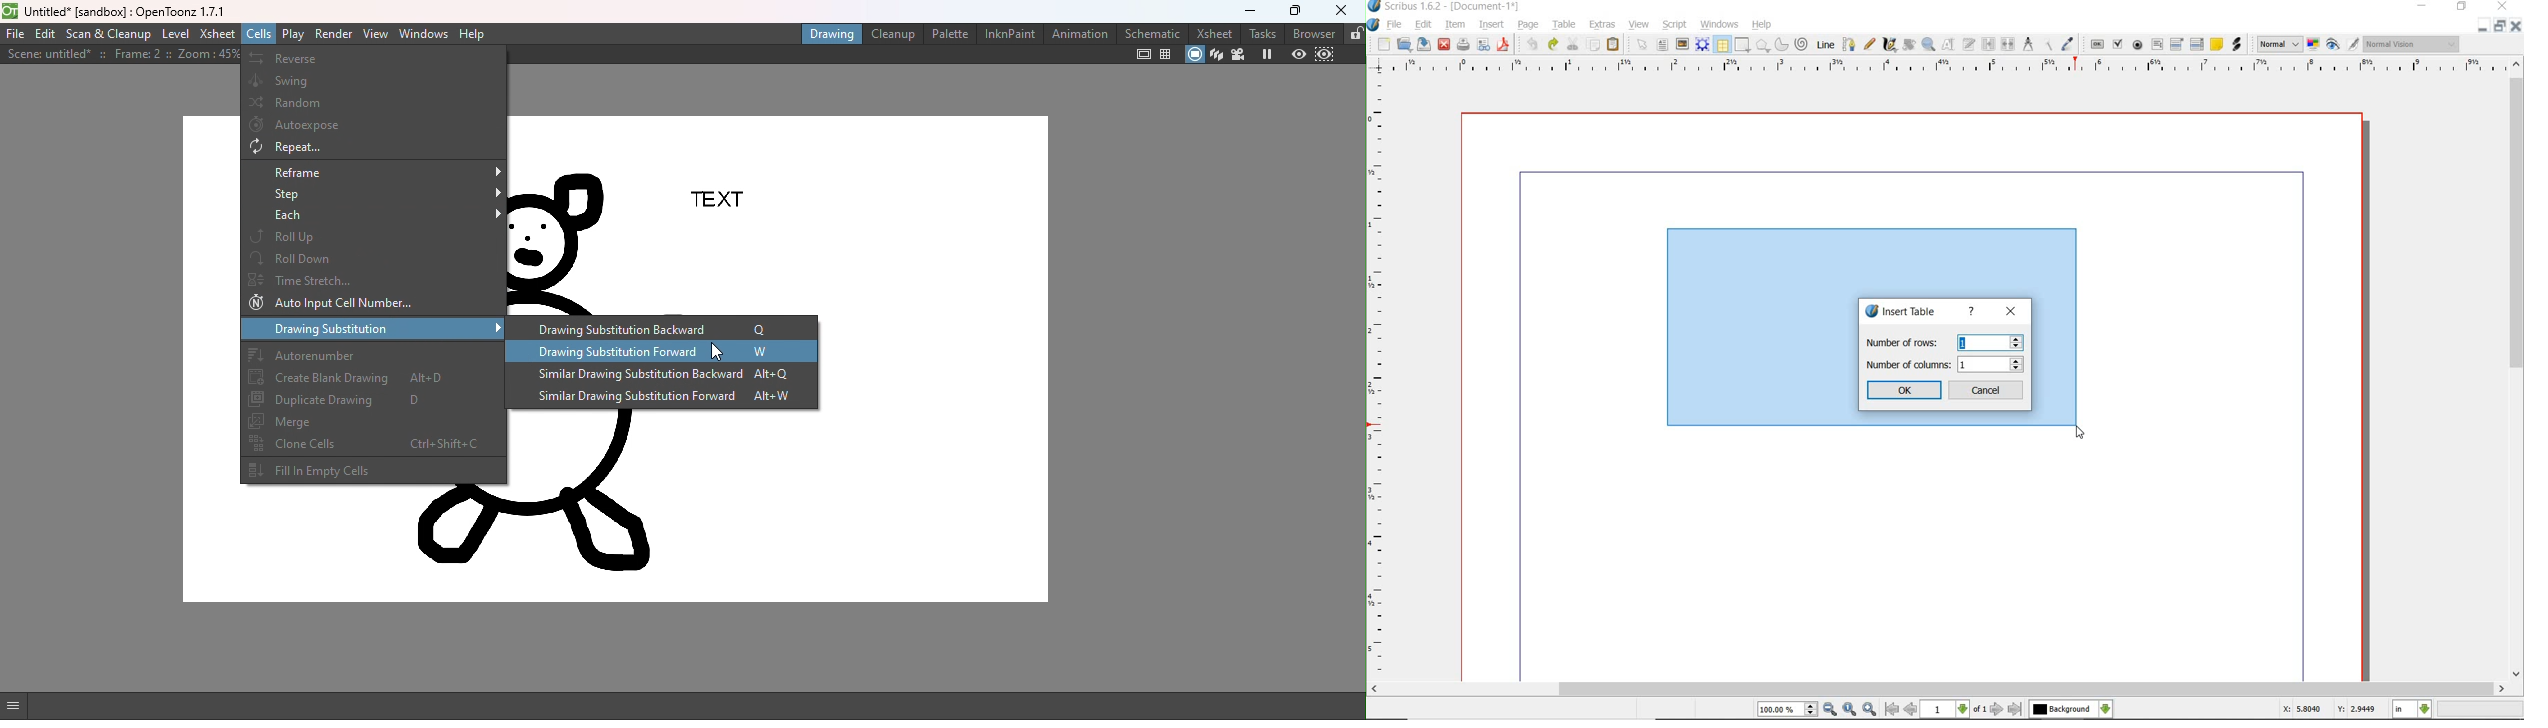  What do you see at coordinates (1462, 44) in the screenshot?
I see `print` at bounding box center [1462, 44].